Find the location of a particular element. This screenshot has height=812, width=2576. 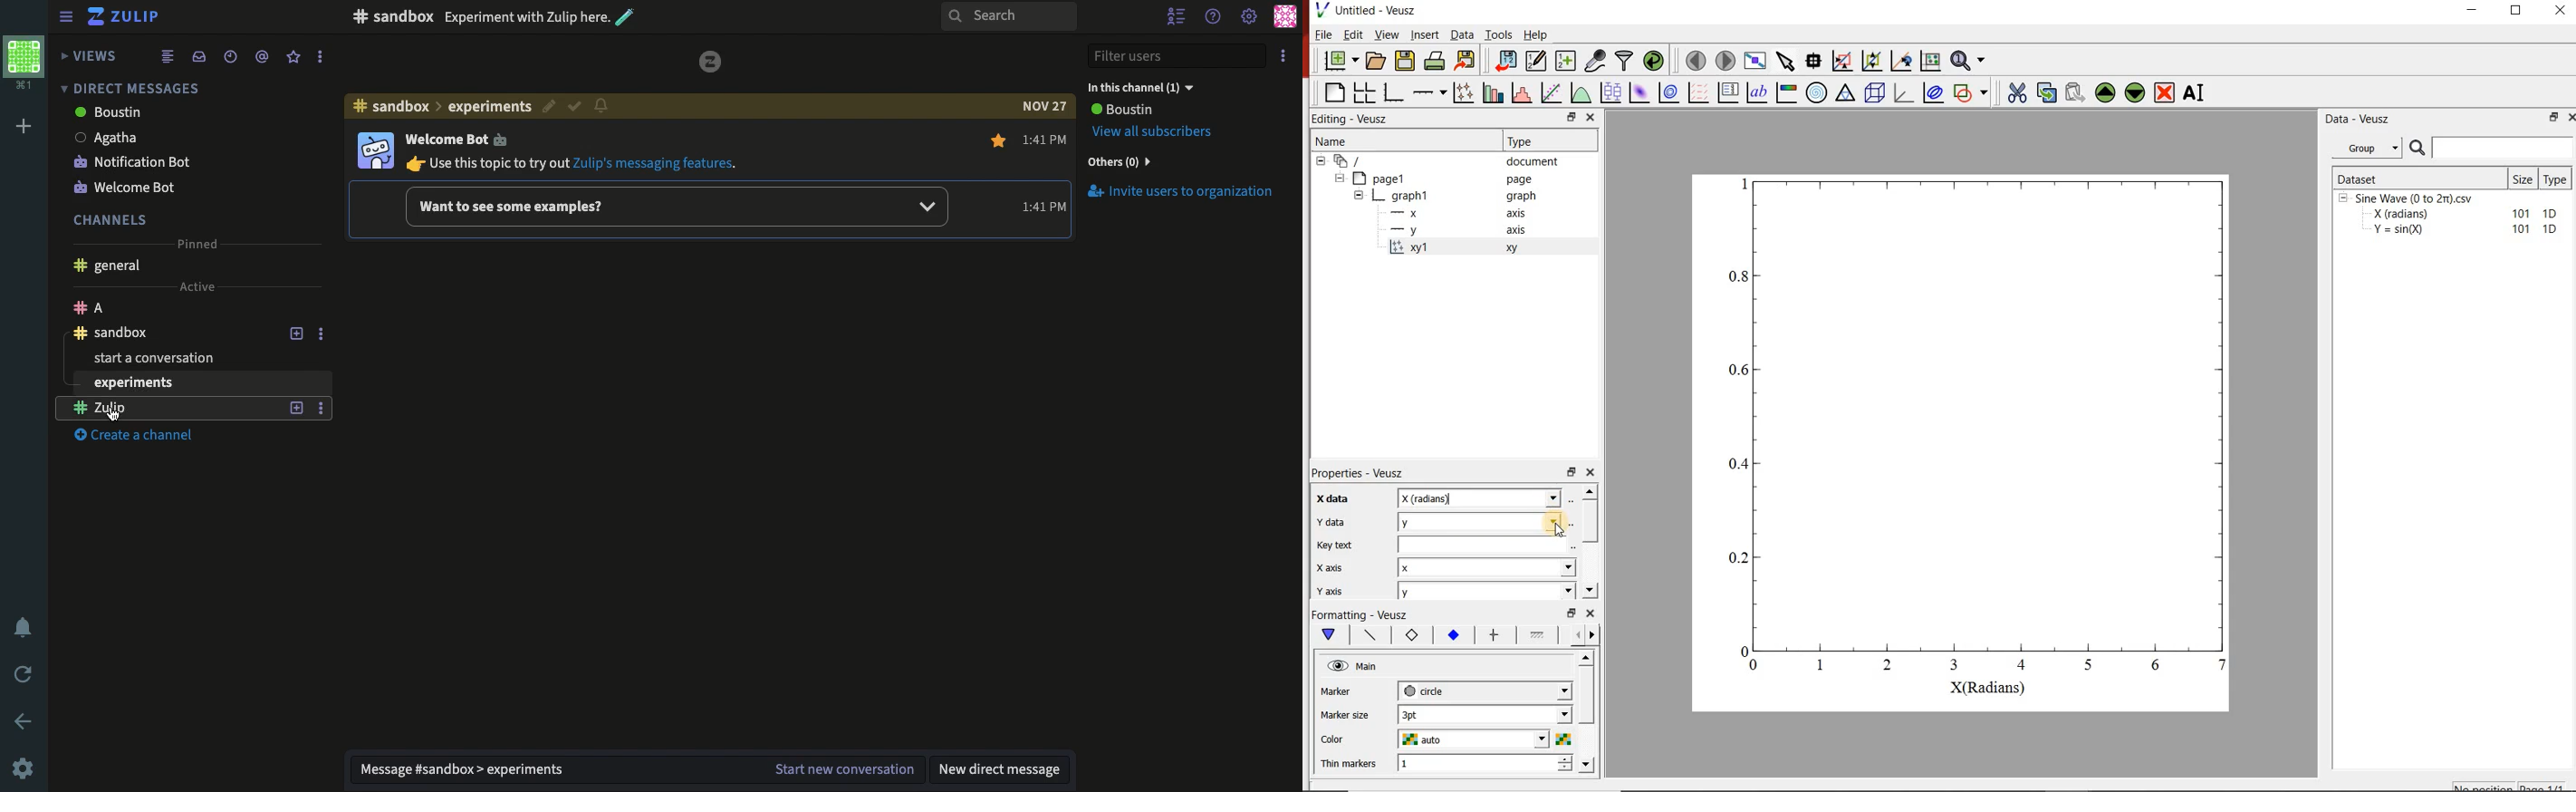

View is located at coordinates (1387, 34).